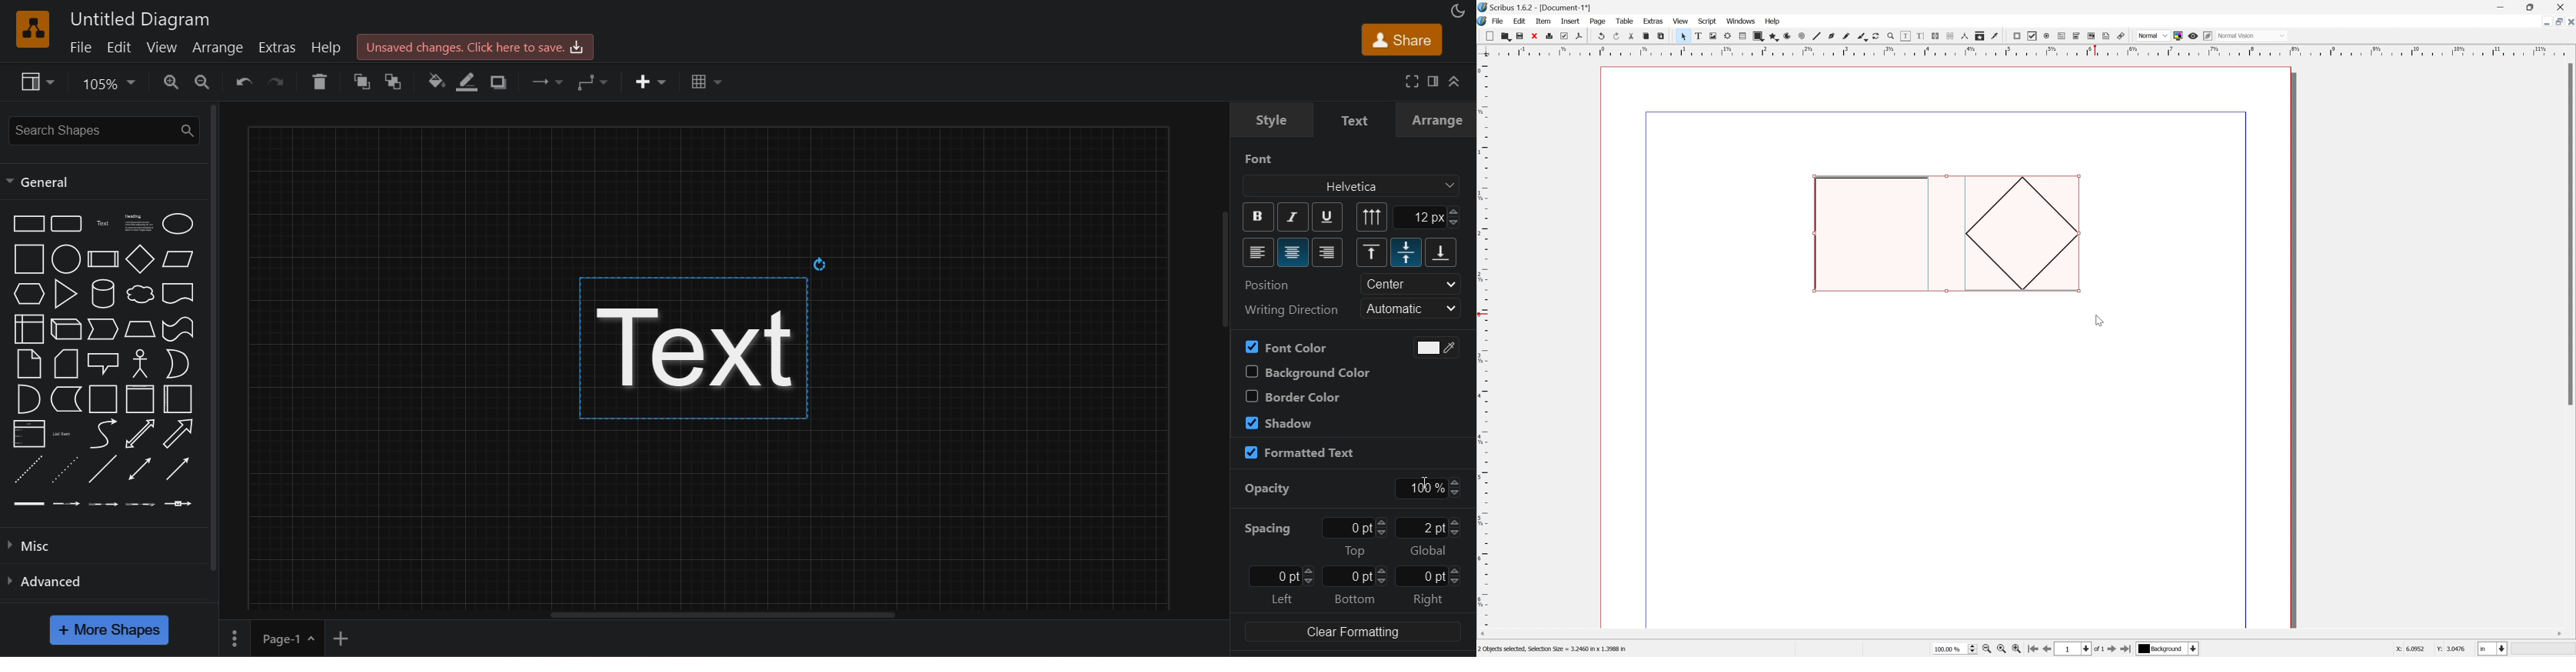 The image size is (2576, 672). What do you see at coordinates (1299, 453) in the screenshot?
I see `formatted text` at bounding box center [1299, 453].